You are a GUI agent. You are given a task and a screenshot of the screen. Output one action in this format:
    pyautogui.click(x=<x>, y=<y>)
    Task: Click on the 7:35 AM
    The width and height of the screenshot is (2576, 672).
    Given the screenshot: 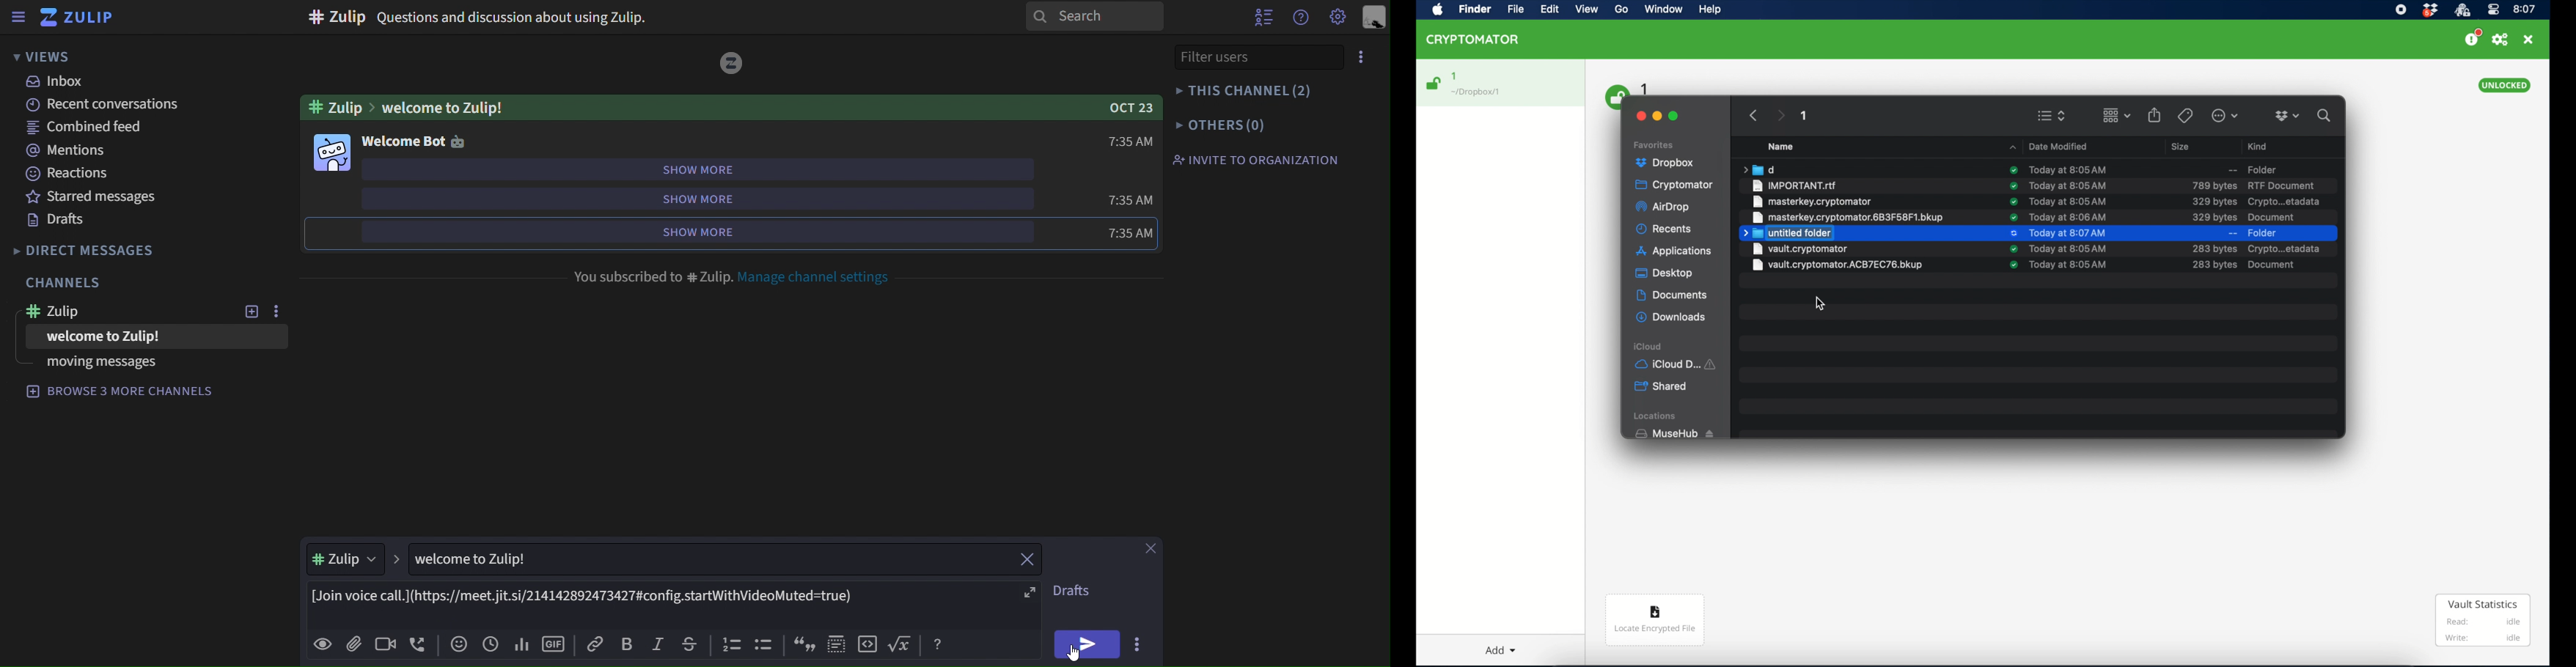 What is the action you would take?
    pyautogui.click(x=1129, y=214)
    